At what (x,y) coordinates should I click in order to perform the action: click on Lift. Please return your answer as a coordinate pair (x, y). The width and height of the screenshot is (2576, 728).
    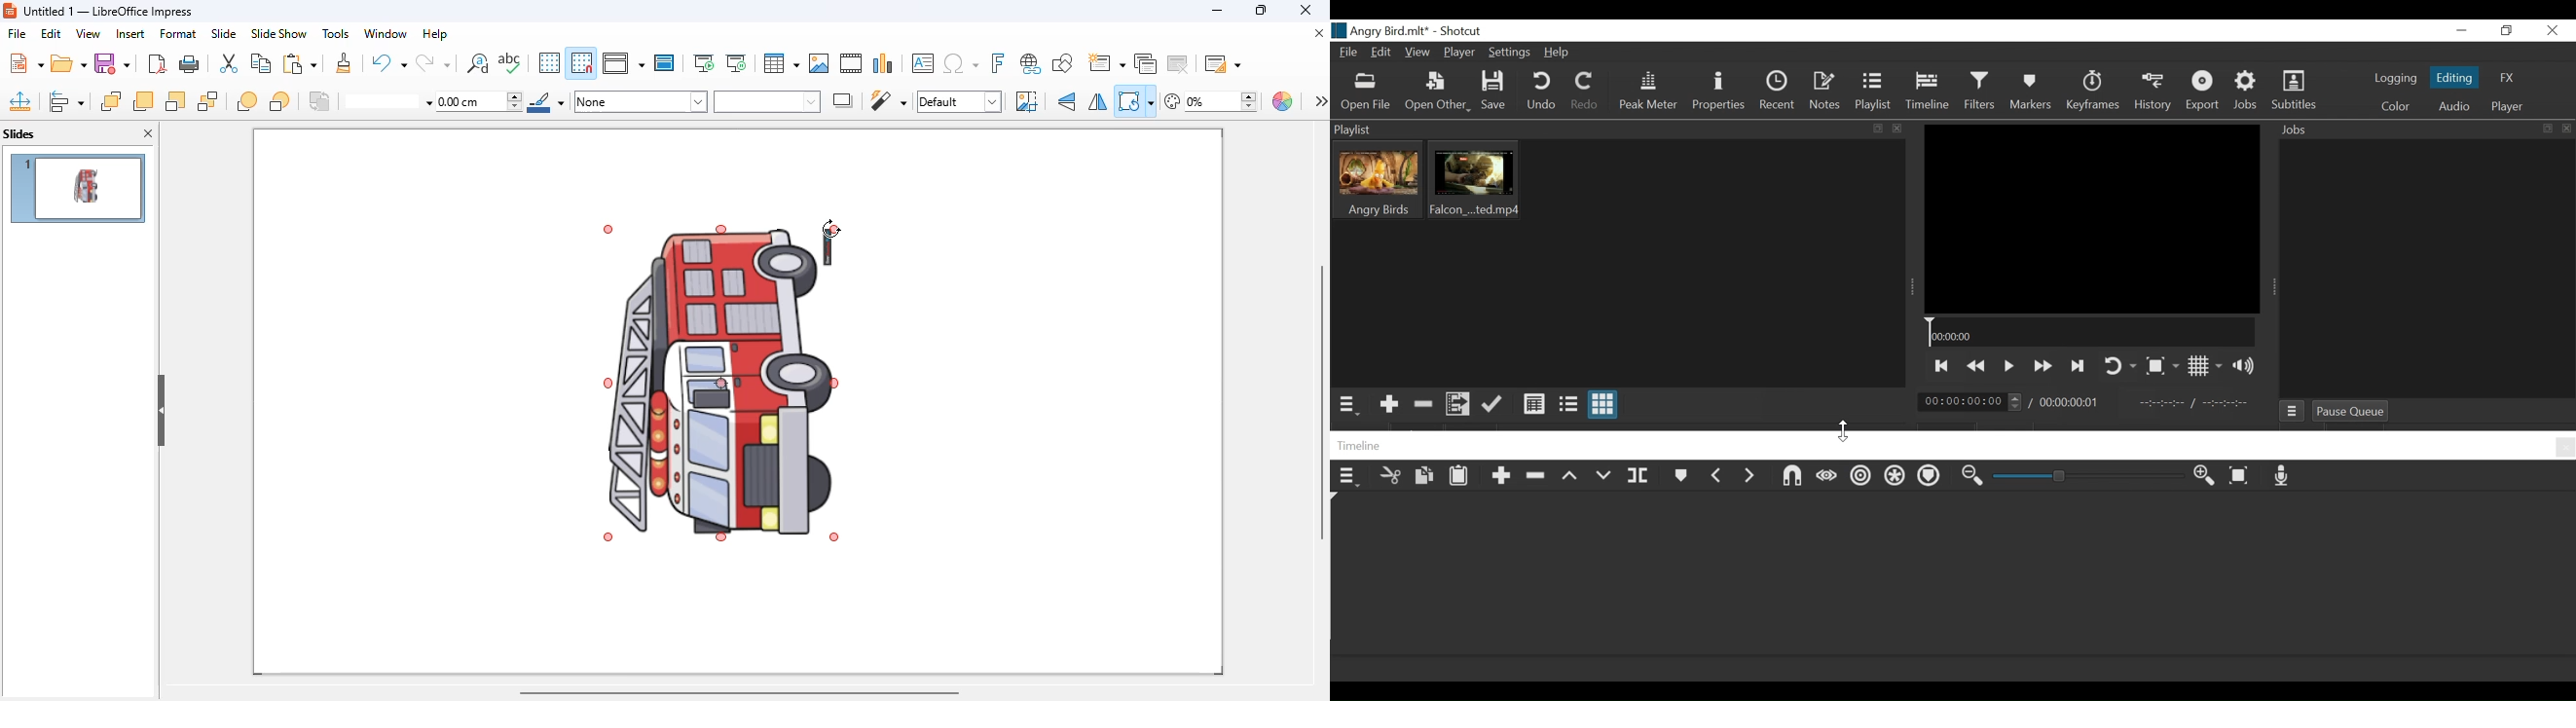
    Looking at the image, I should click on (1571, 479).